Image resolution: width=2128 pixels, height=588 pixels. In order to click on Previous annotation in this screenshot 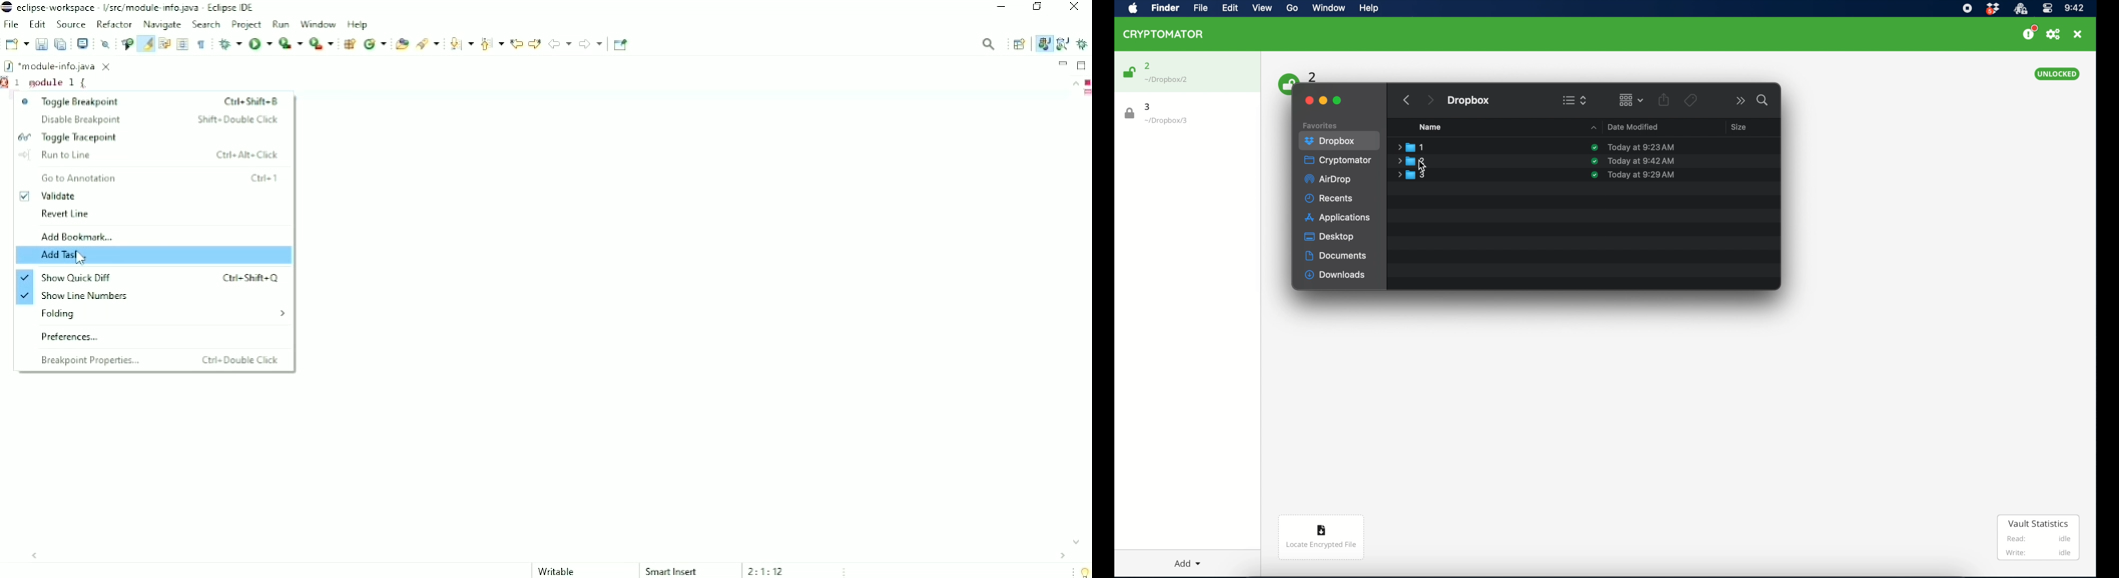, I will do `click(491, 44)`.